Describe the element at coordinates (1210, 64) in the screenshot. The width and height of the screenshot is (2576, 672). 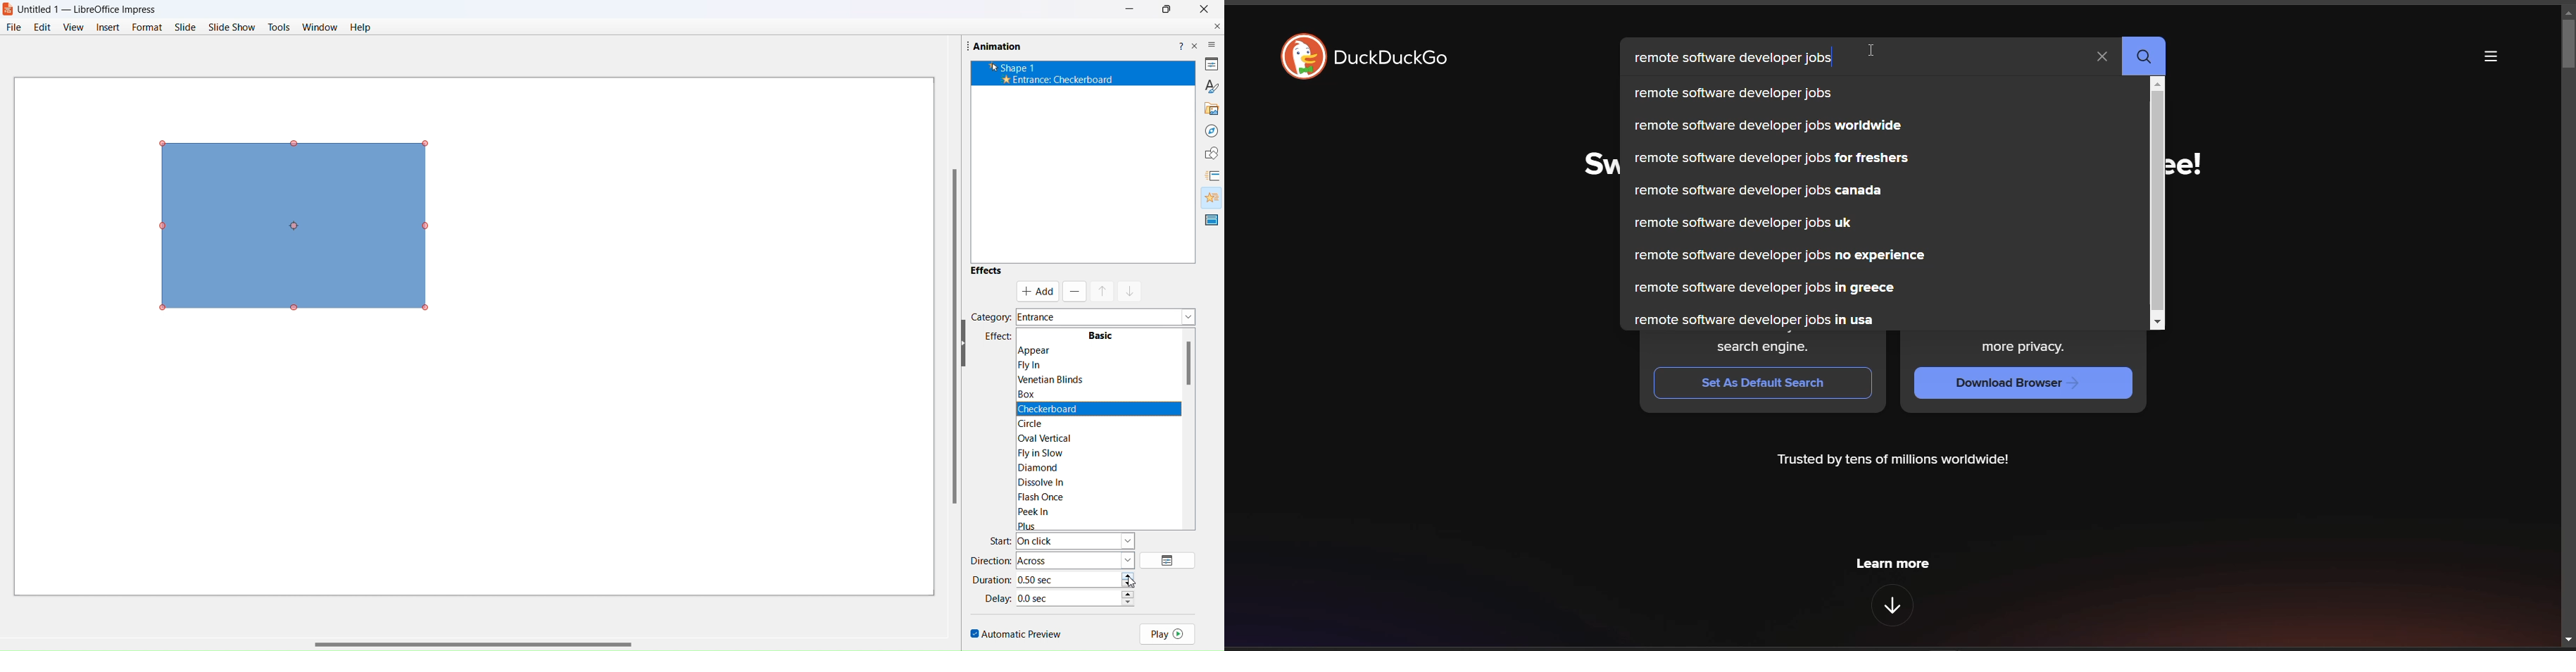
I see `properties` at that location.